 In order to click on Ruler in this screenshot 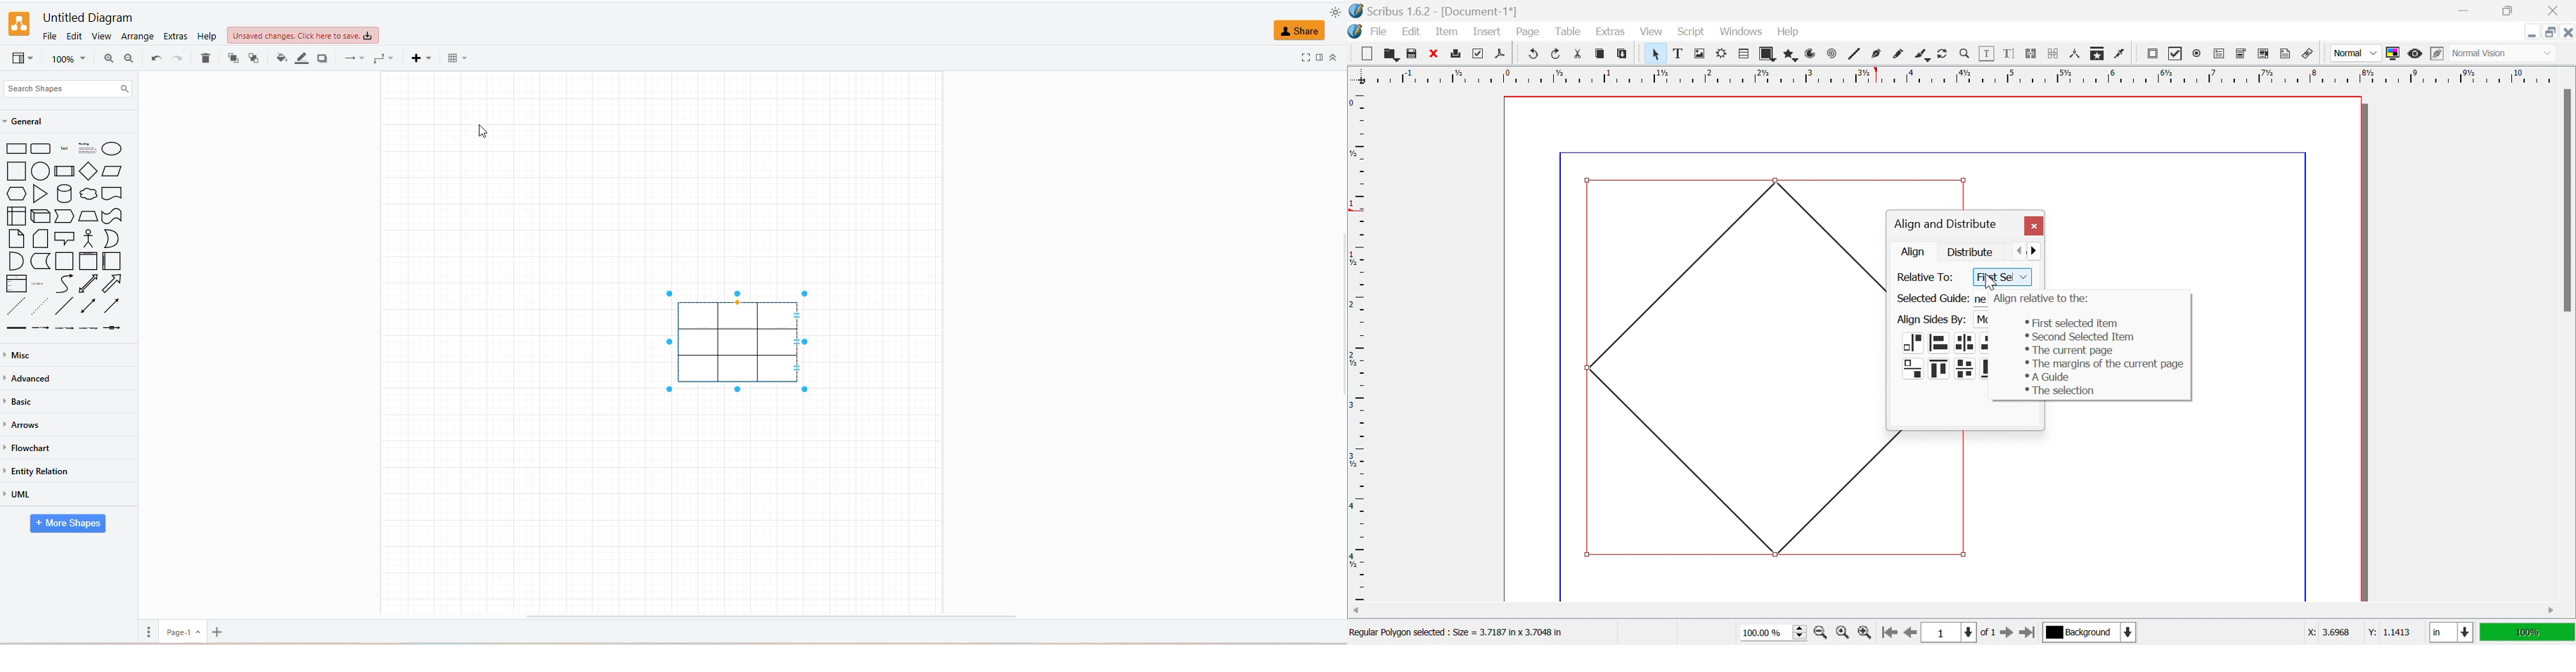, I will do `click(1359, 346)`.